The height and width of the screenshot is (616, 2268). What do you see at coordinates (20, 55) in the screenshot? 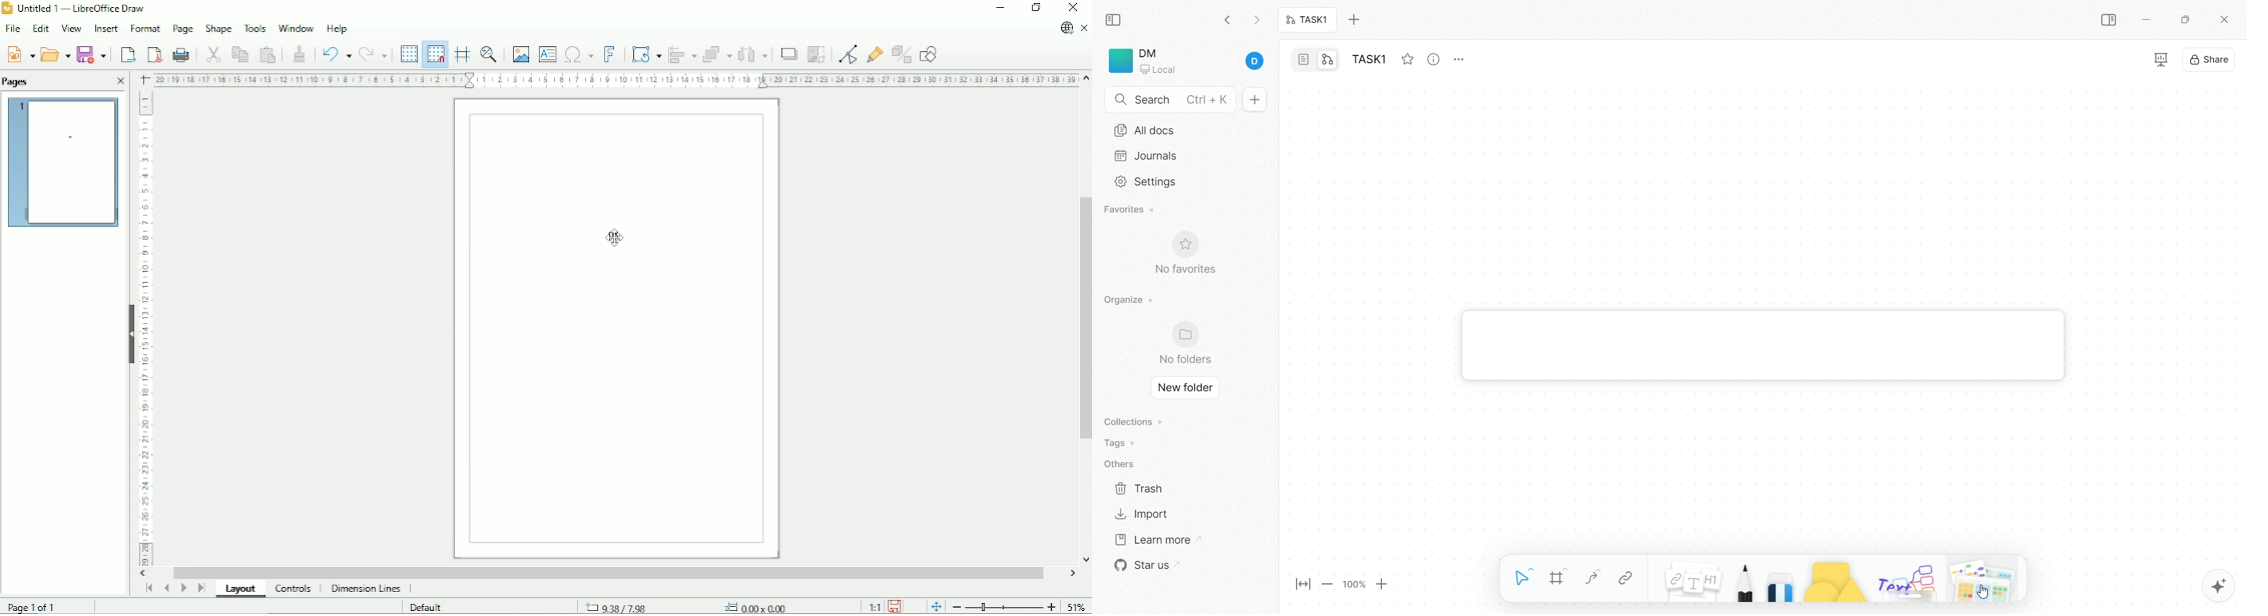
I see `New` at bounding box center [20, 55].